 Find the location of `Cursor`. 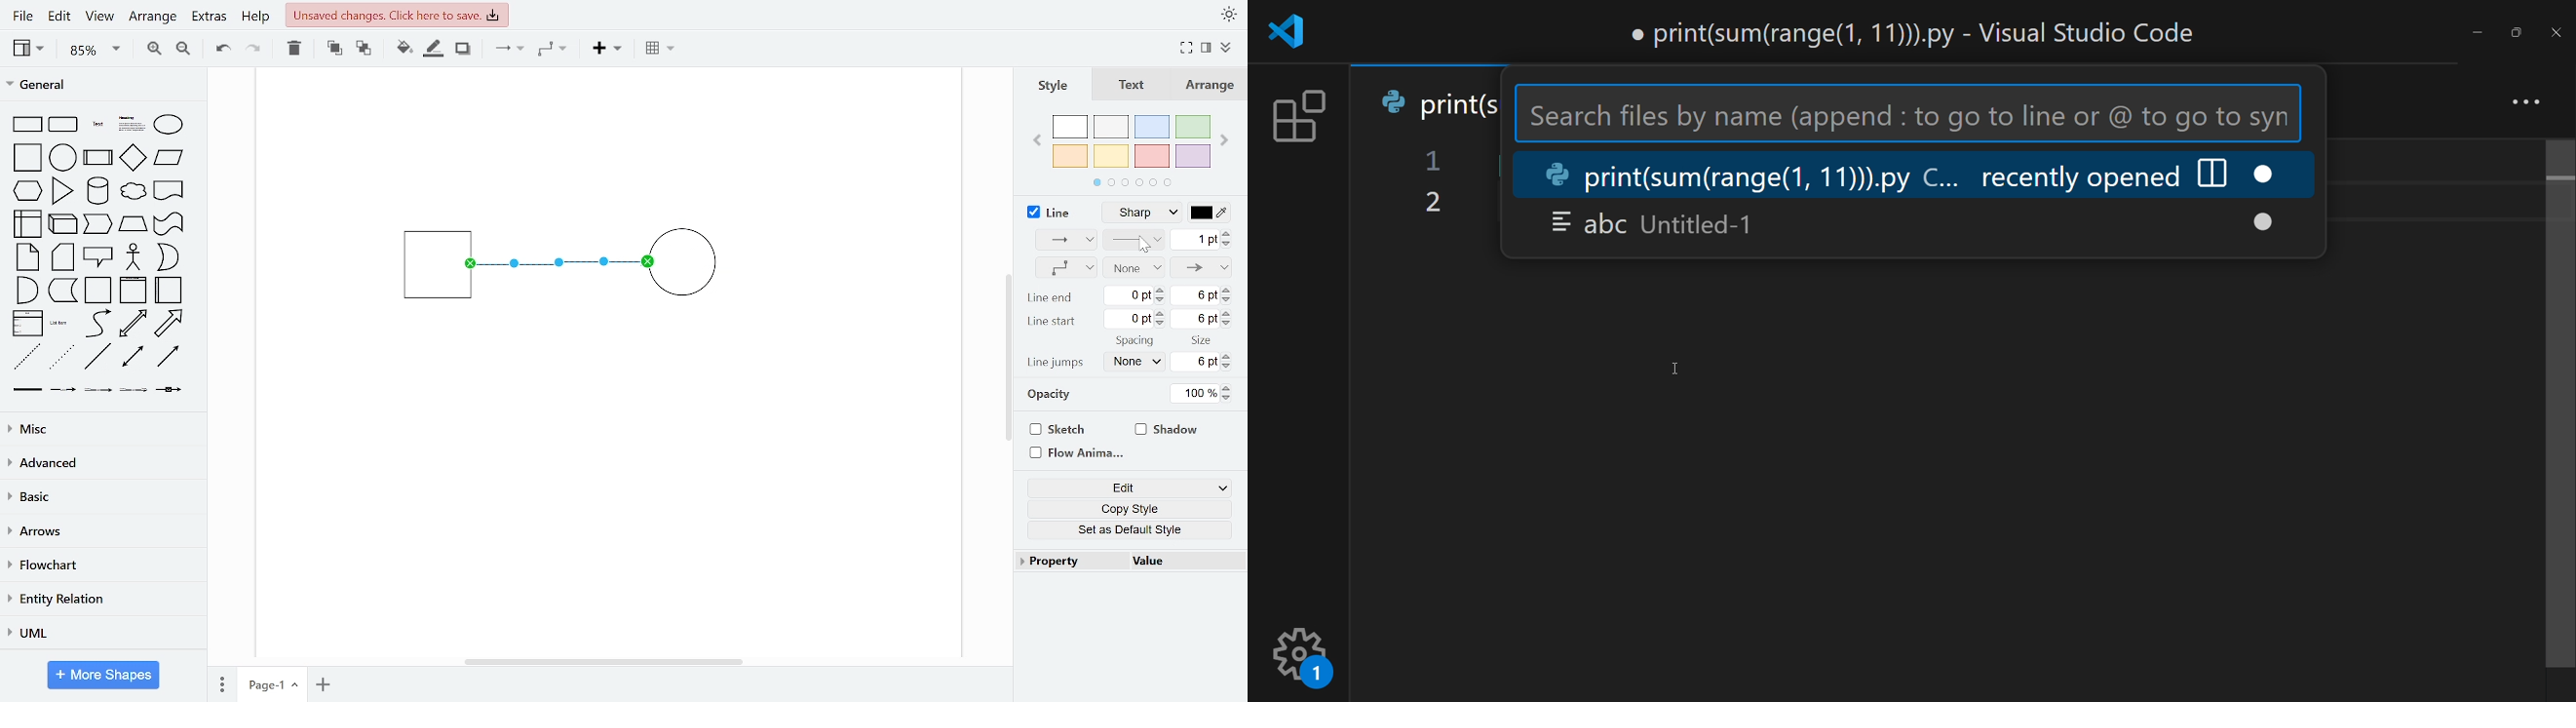

Cursor is located at coordinates (1680, 368).